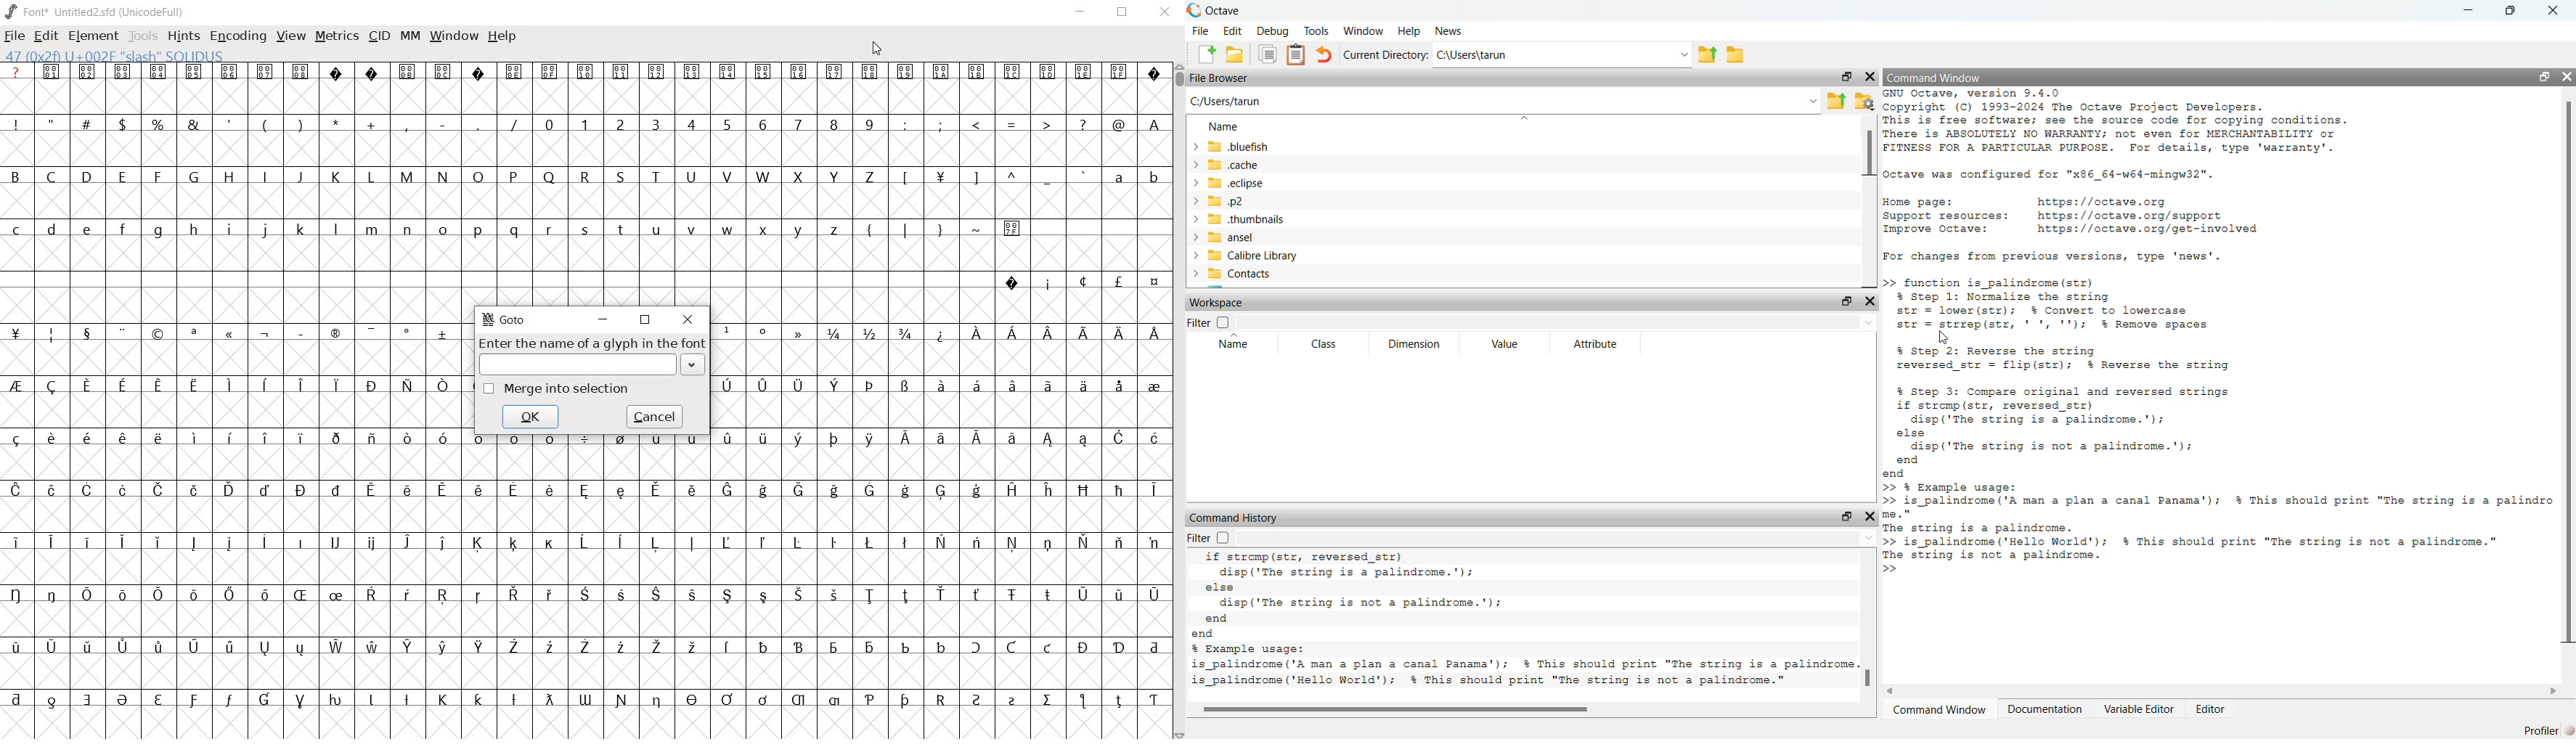  I want to click on empty cells, so click(936, 359).